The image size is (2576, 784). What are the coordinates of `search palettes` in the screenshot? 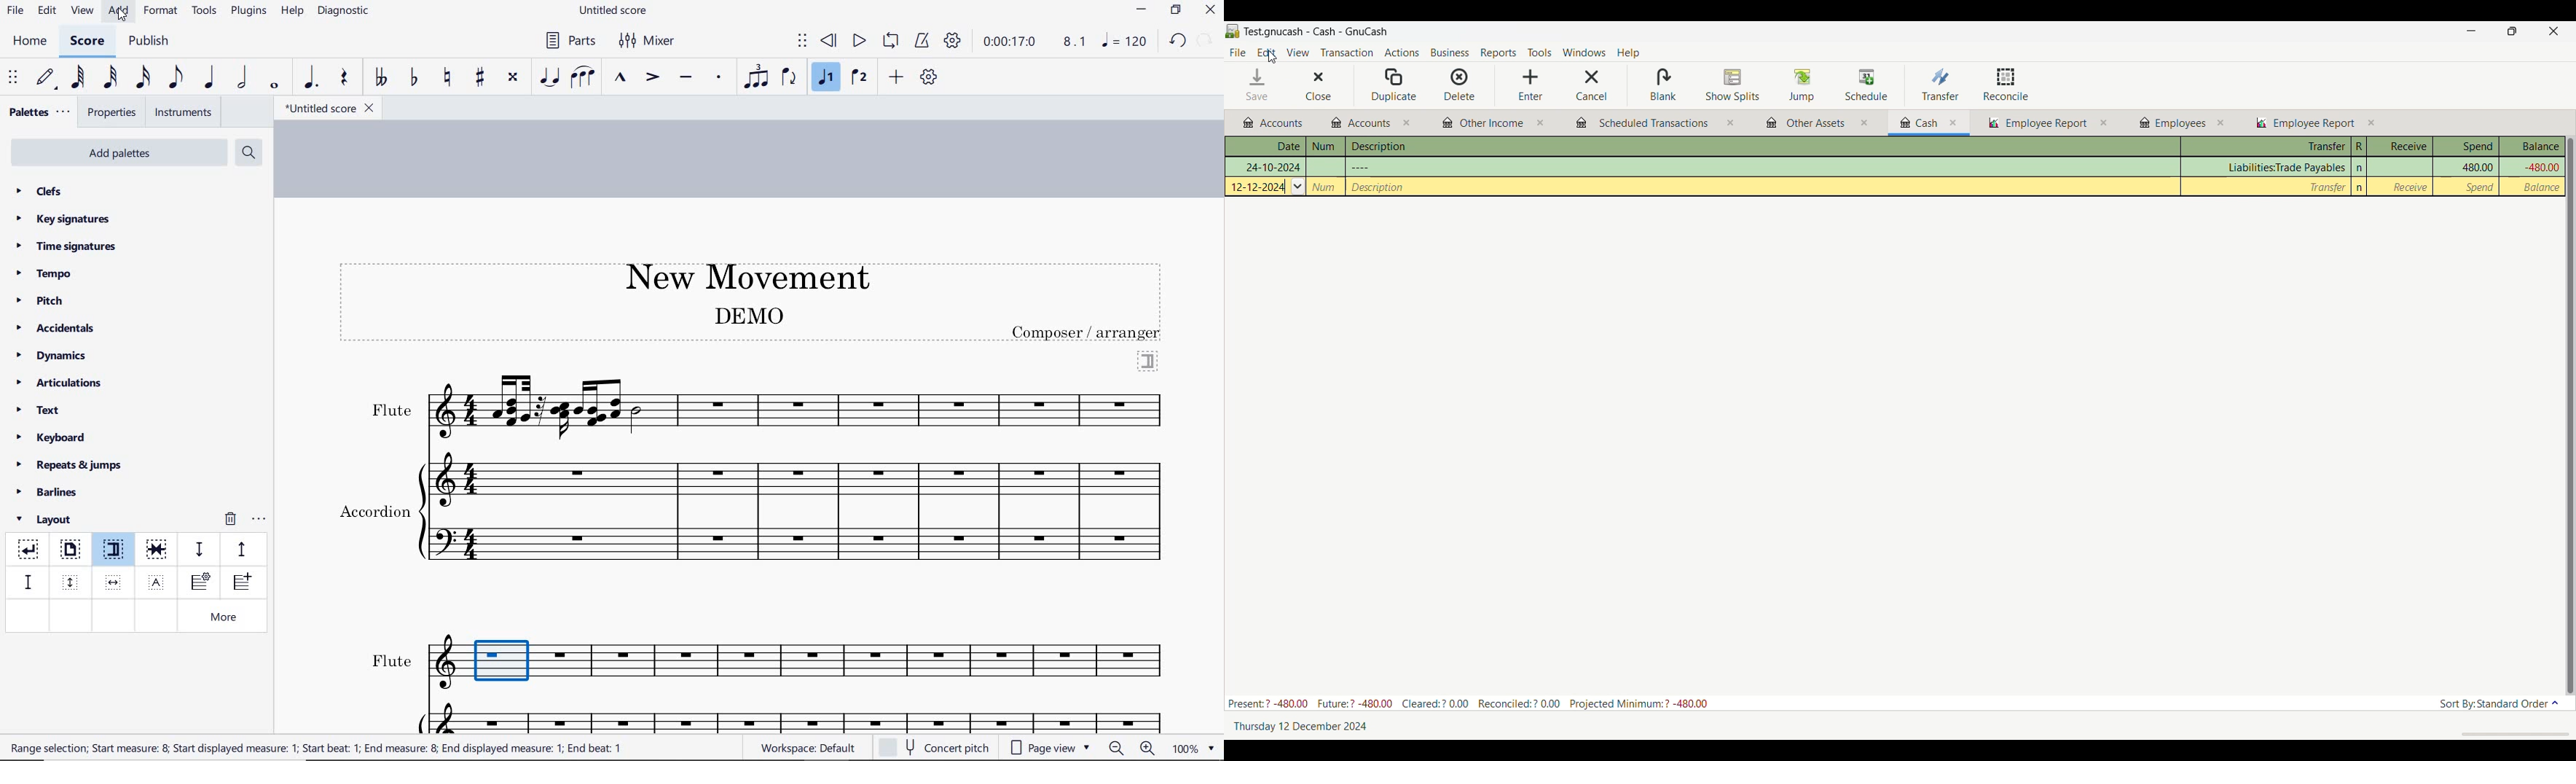 It's located at (247, 153).